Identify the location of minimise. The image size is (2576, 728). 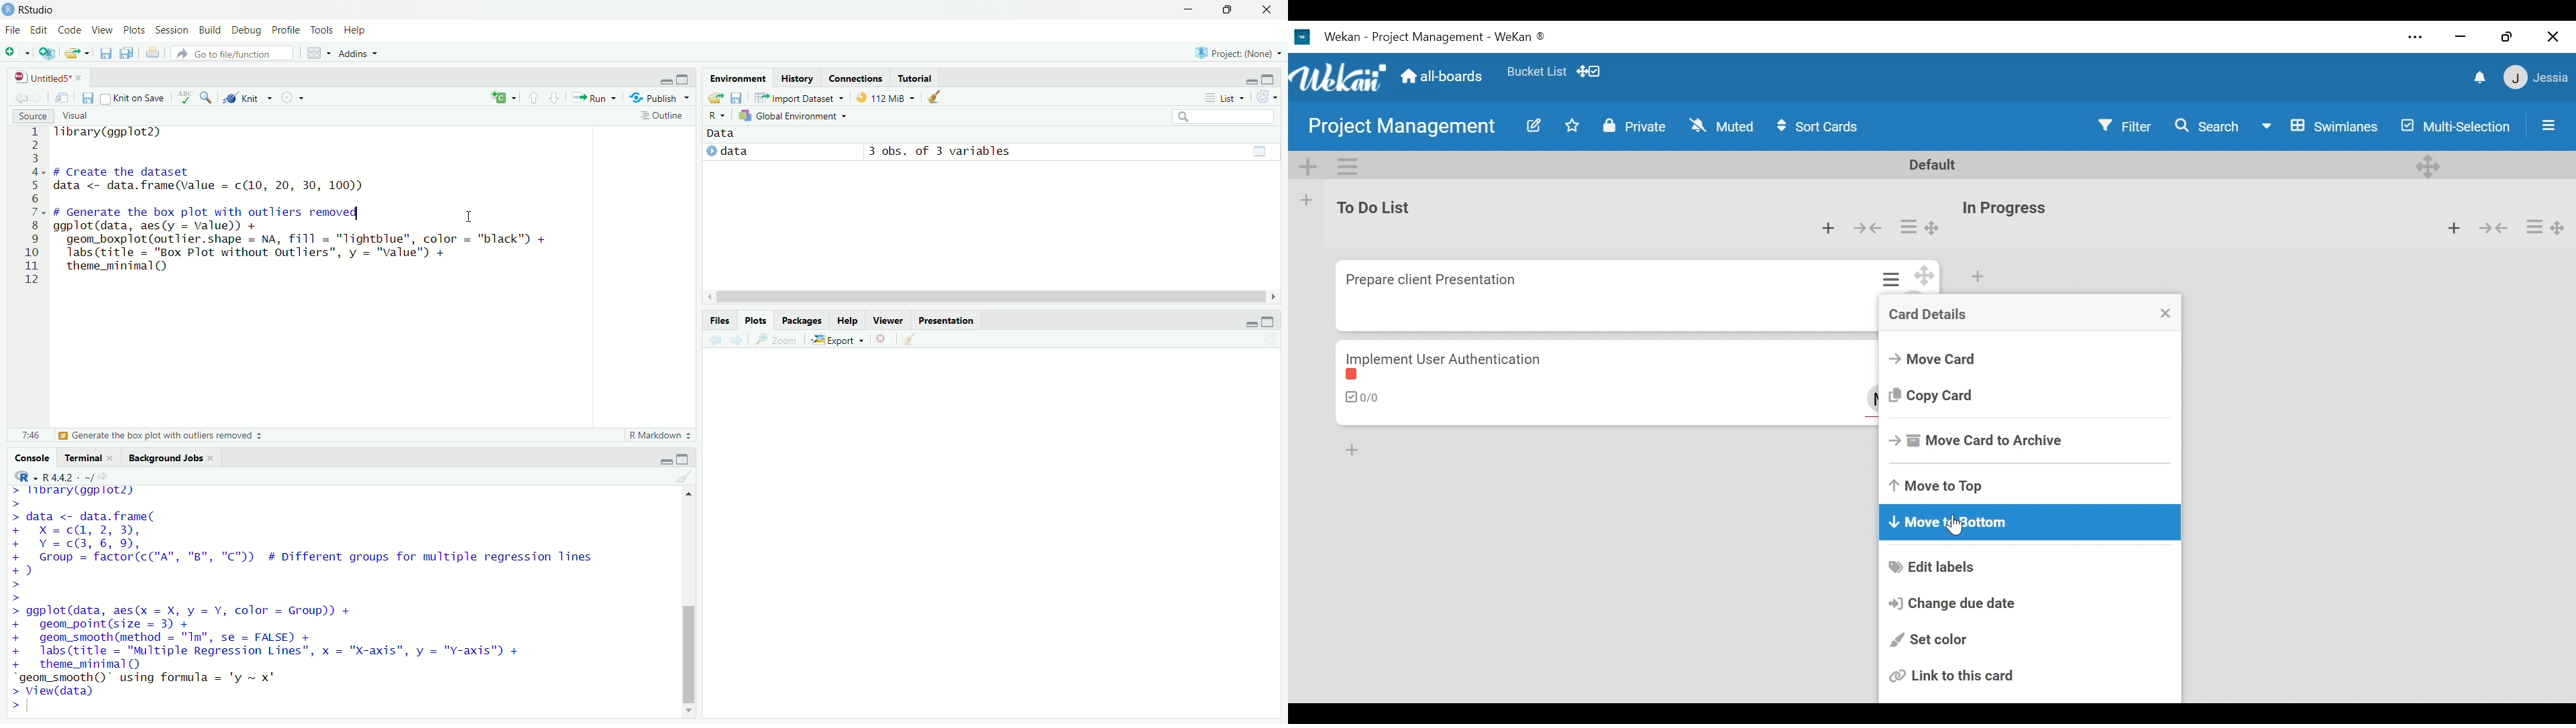
(1245, 326).